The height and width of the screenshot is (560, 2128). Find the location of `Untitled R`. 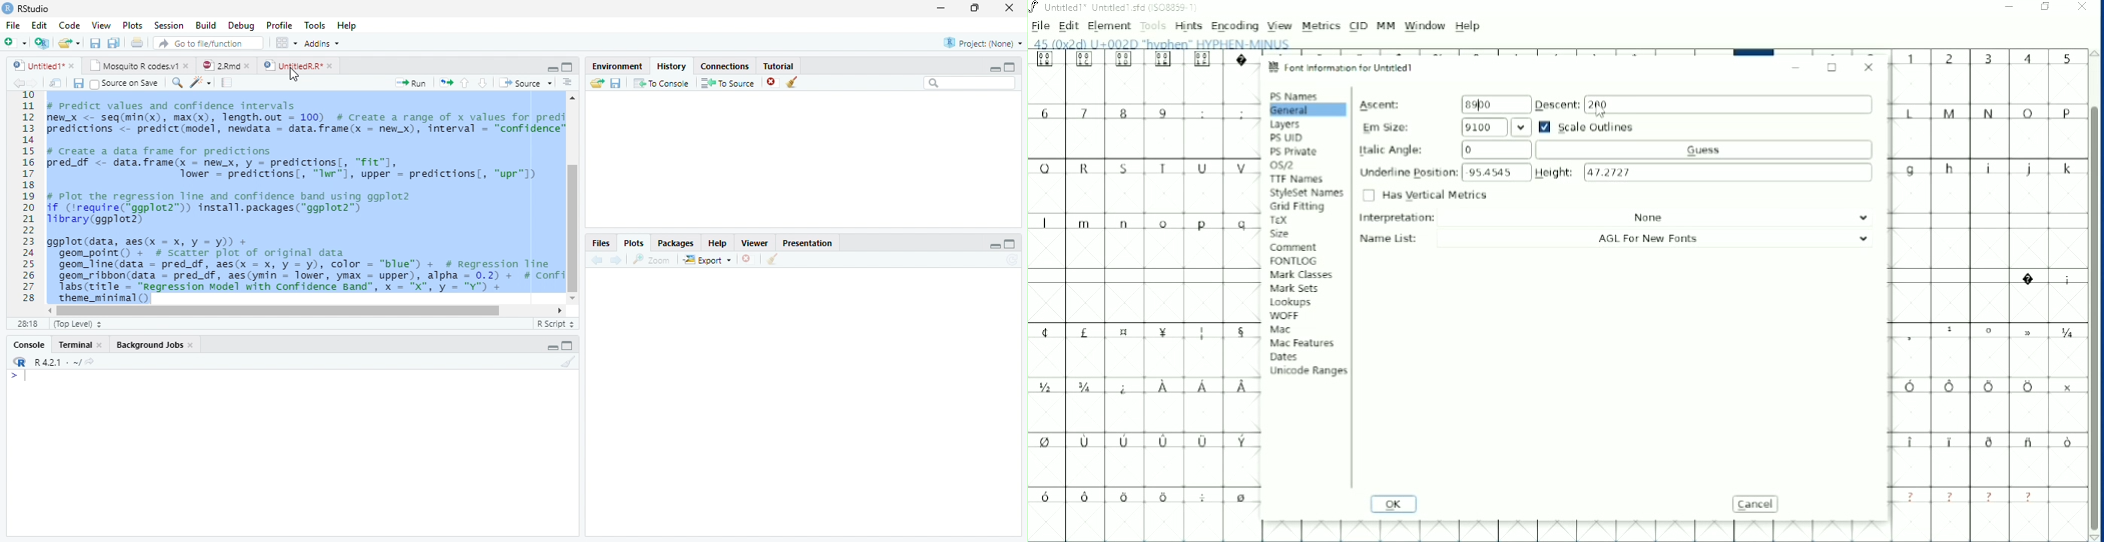

Untitled R is located at coordinates (296, 65).